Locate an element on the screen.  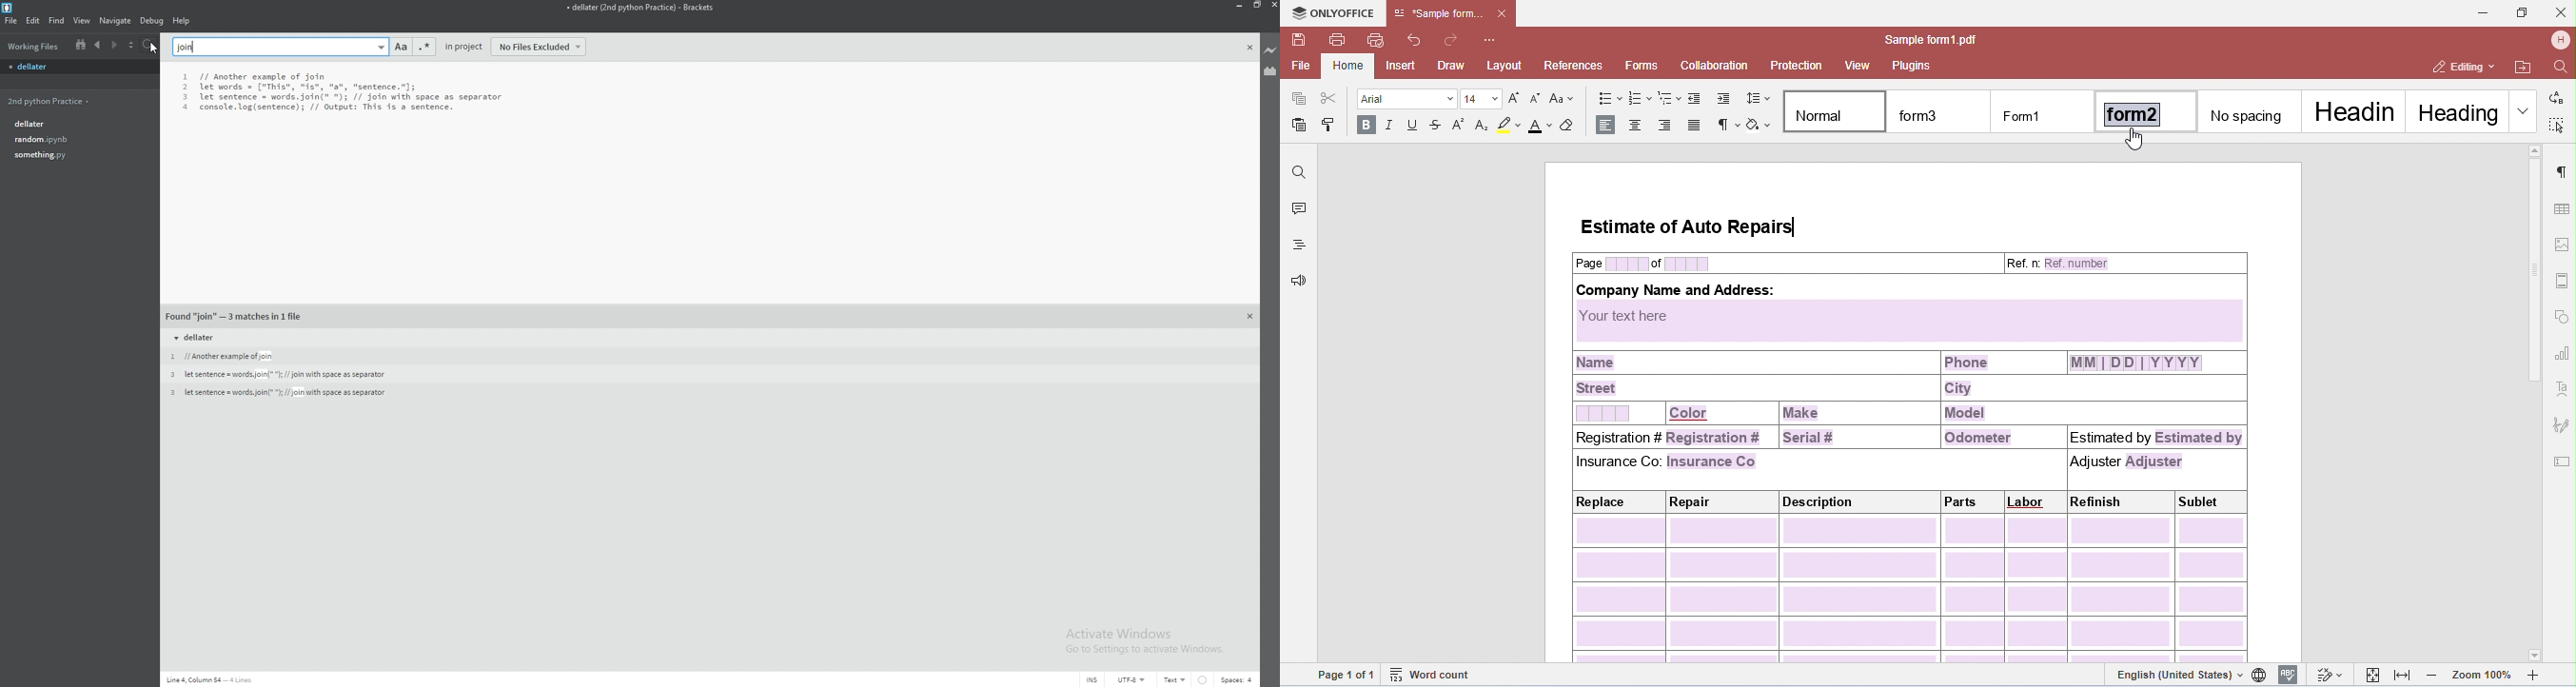
file is located at coordinates (12, 21).